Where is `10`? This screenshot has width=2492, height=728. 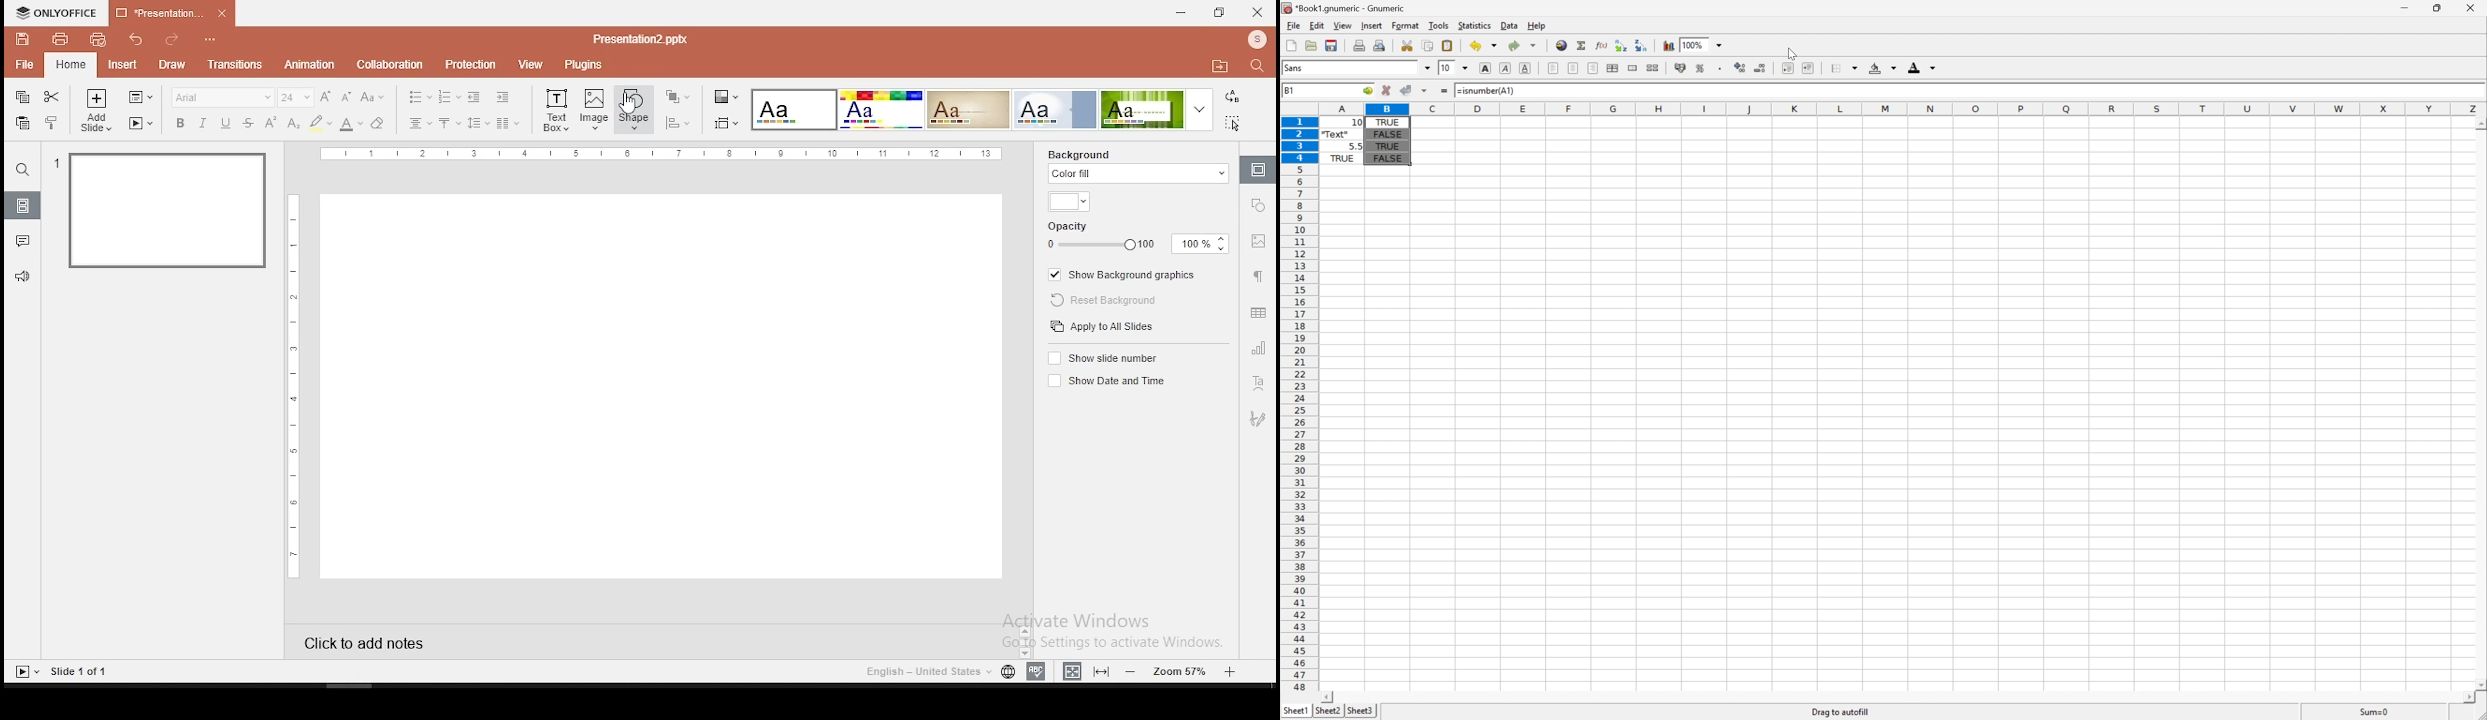 10 is located at coordinates (1446, 67).